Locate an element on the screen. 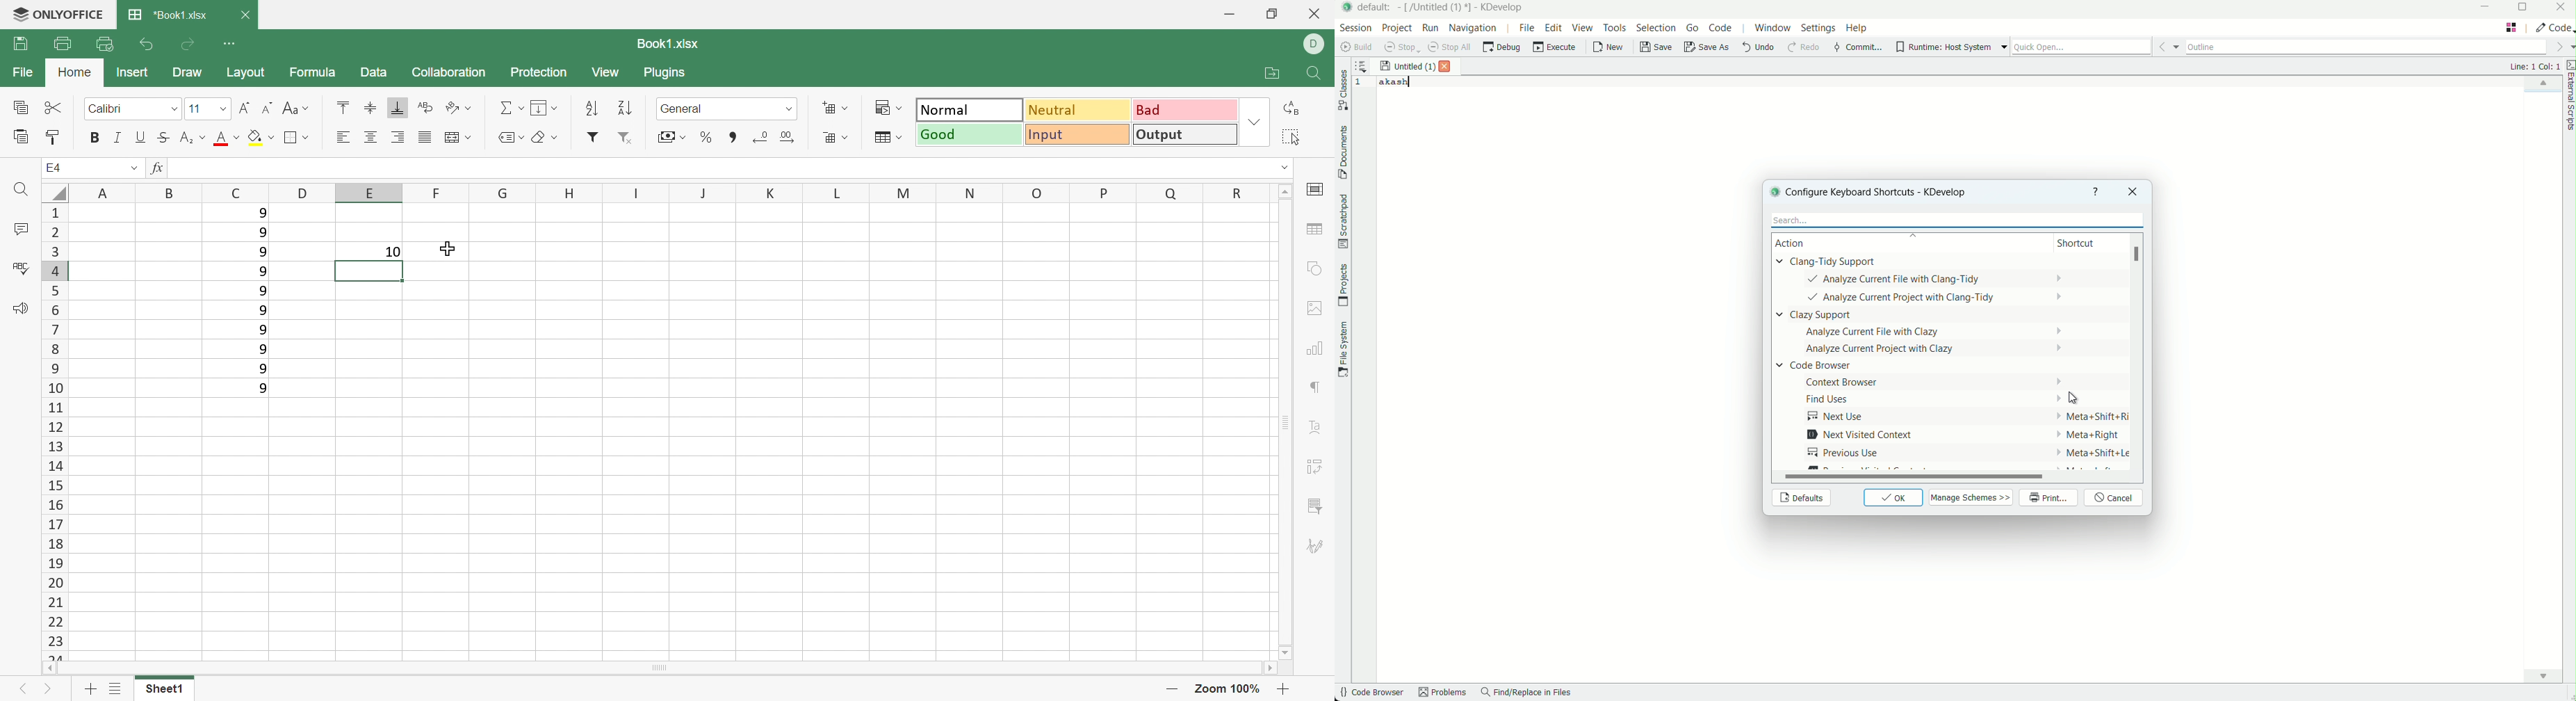  9 is located at coordinates (264, 388).